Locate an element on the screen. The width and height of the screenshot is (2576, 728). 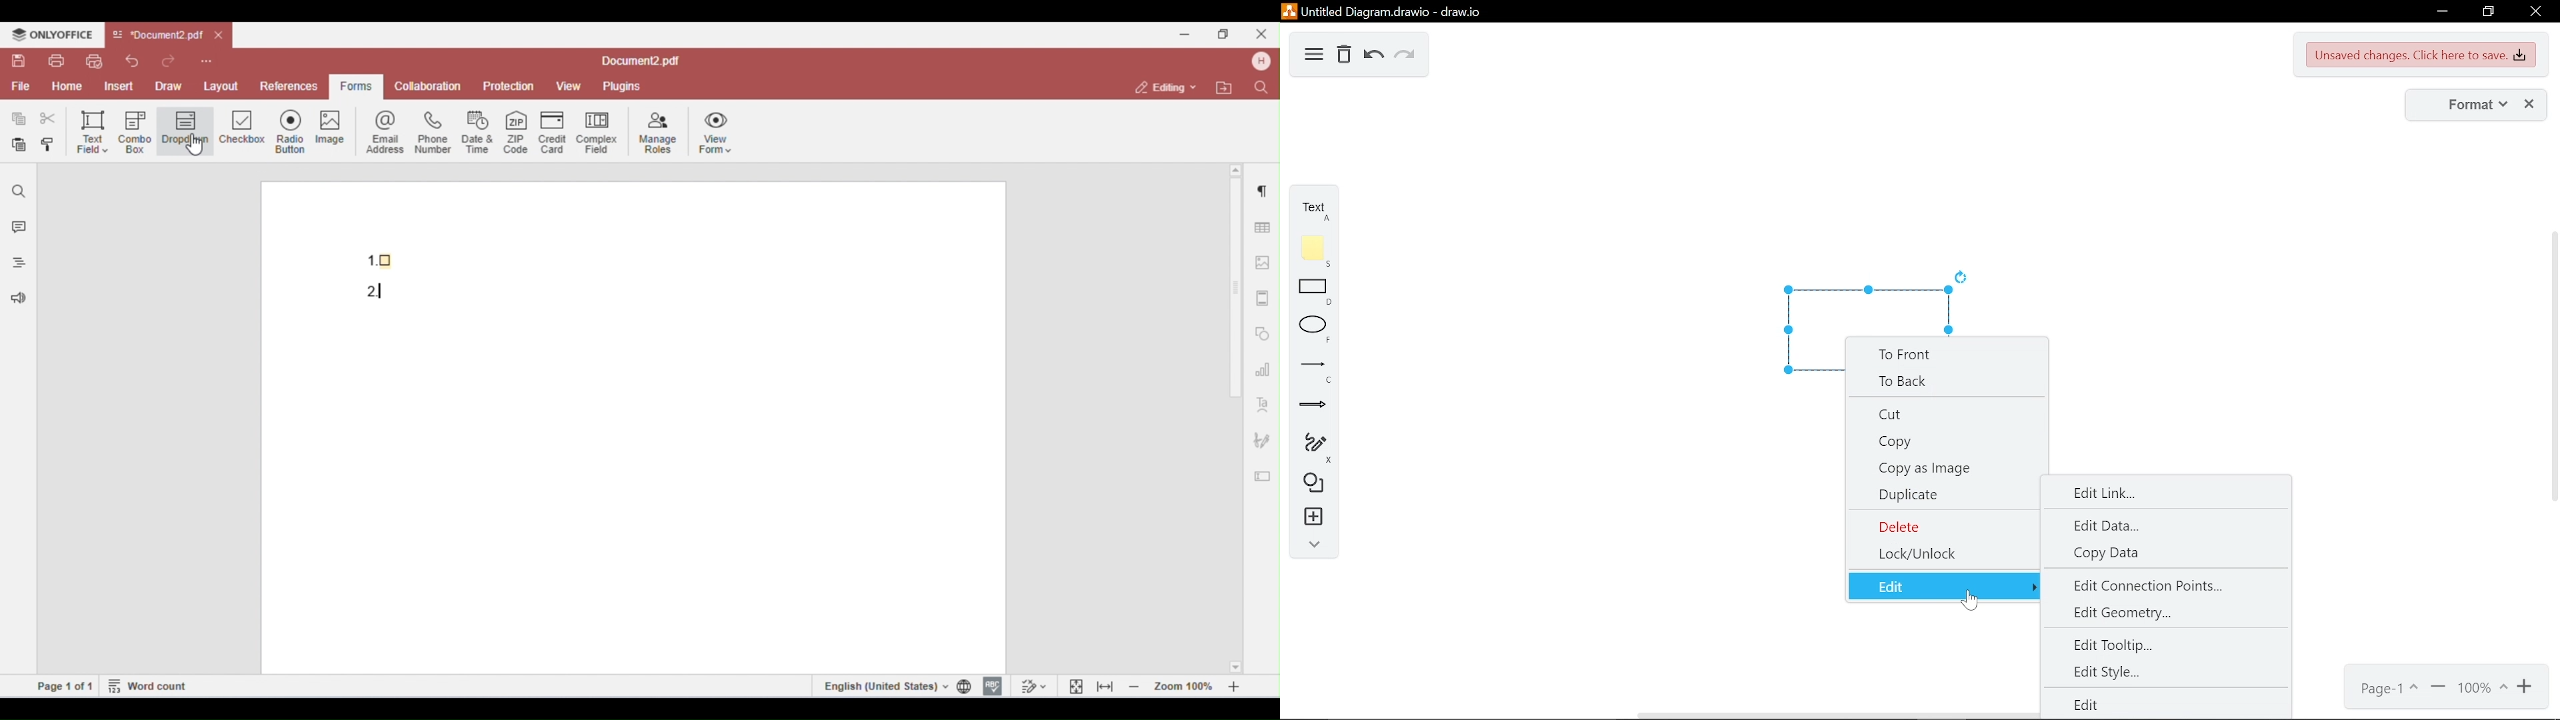
edit geometry is located at coordinates (2147, 615).